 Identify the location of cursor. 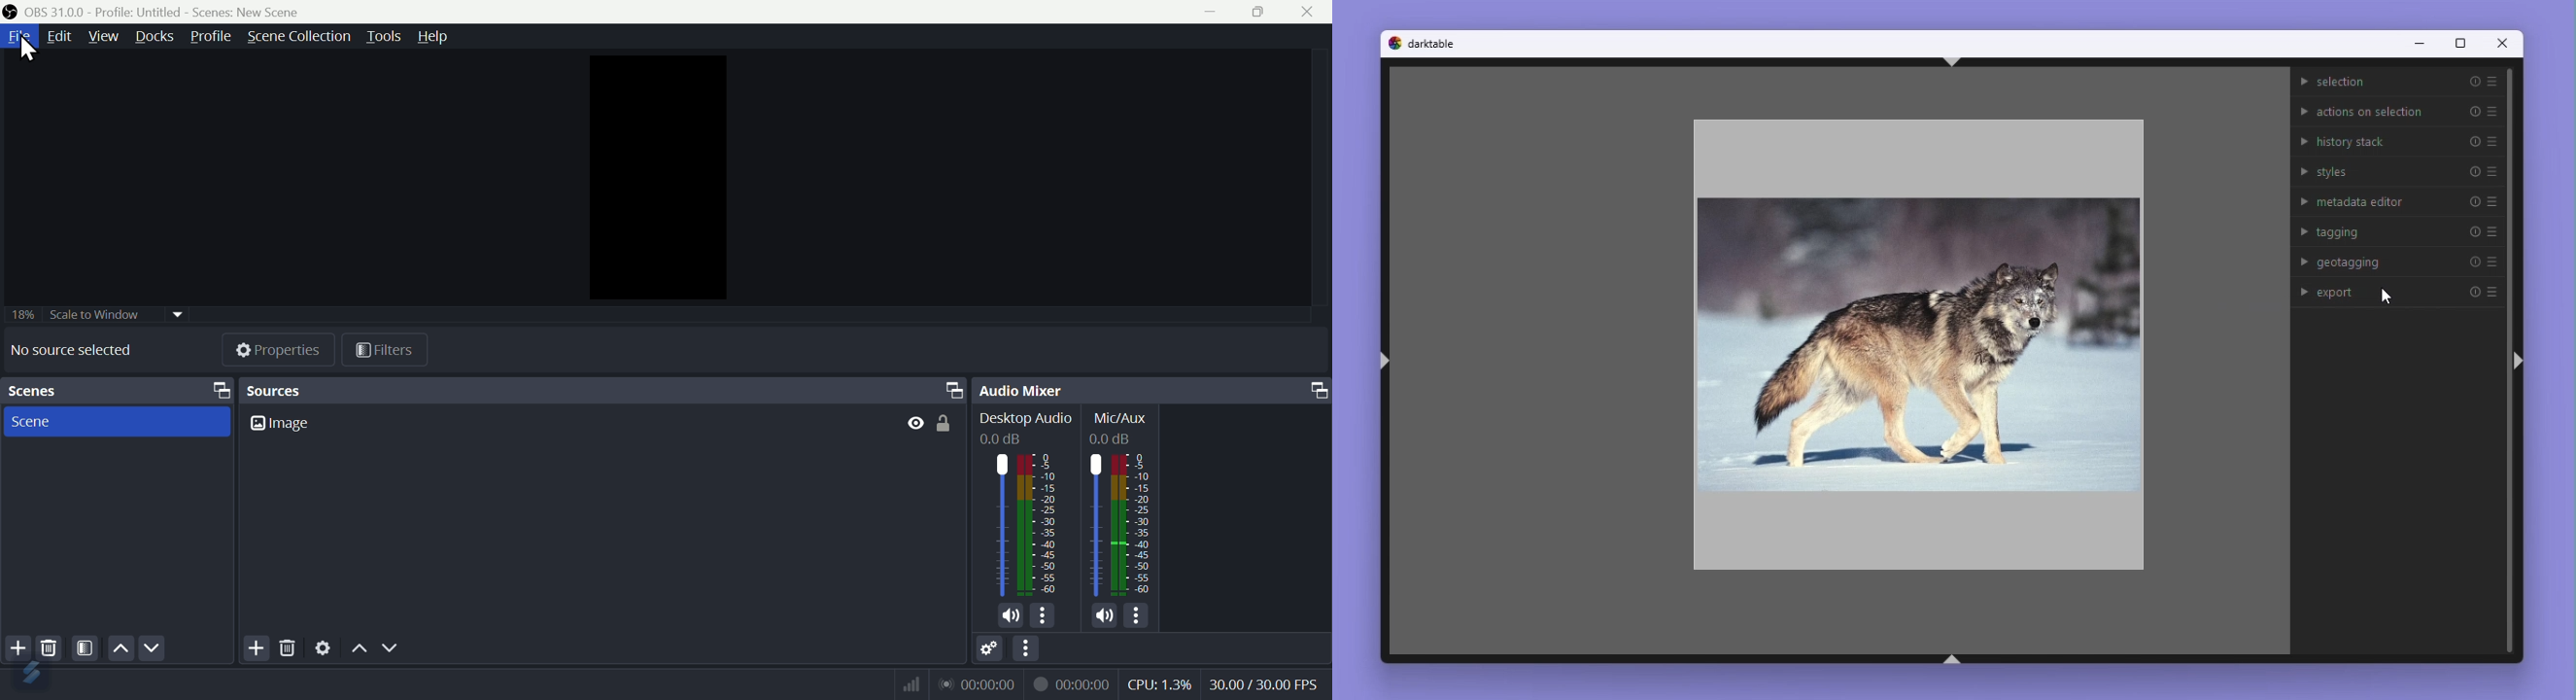
(2387, 297).